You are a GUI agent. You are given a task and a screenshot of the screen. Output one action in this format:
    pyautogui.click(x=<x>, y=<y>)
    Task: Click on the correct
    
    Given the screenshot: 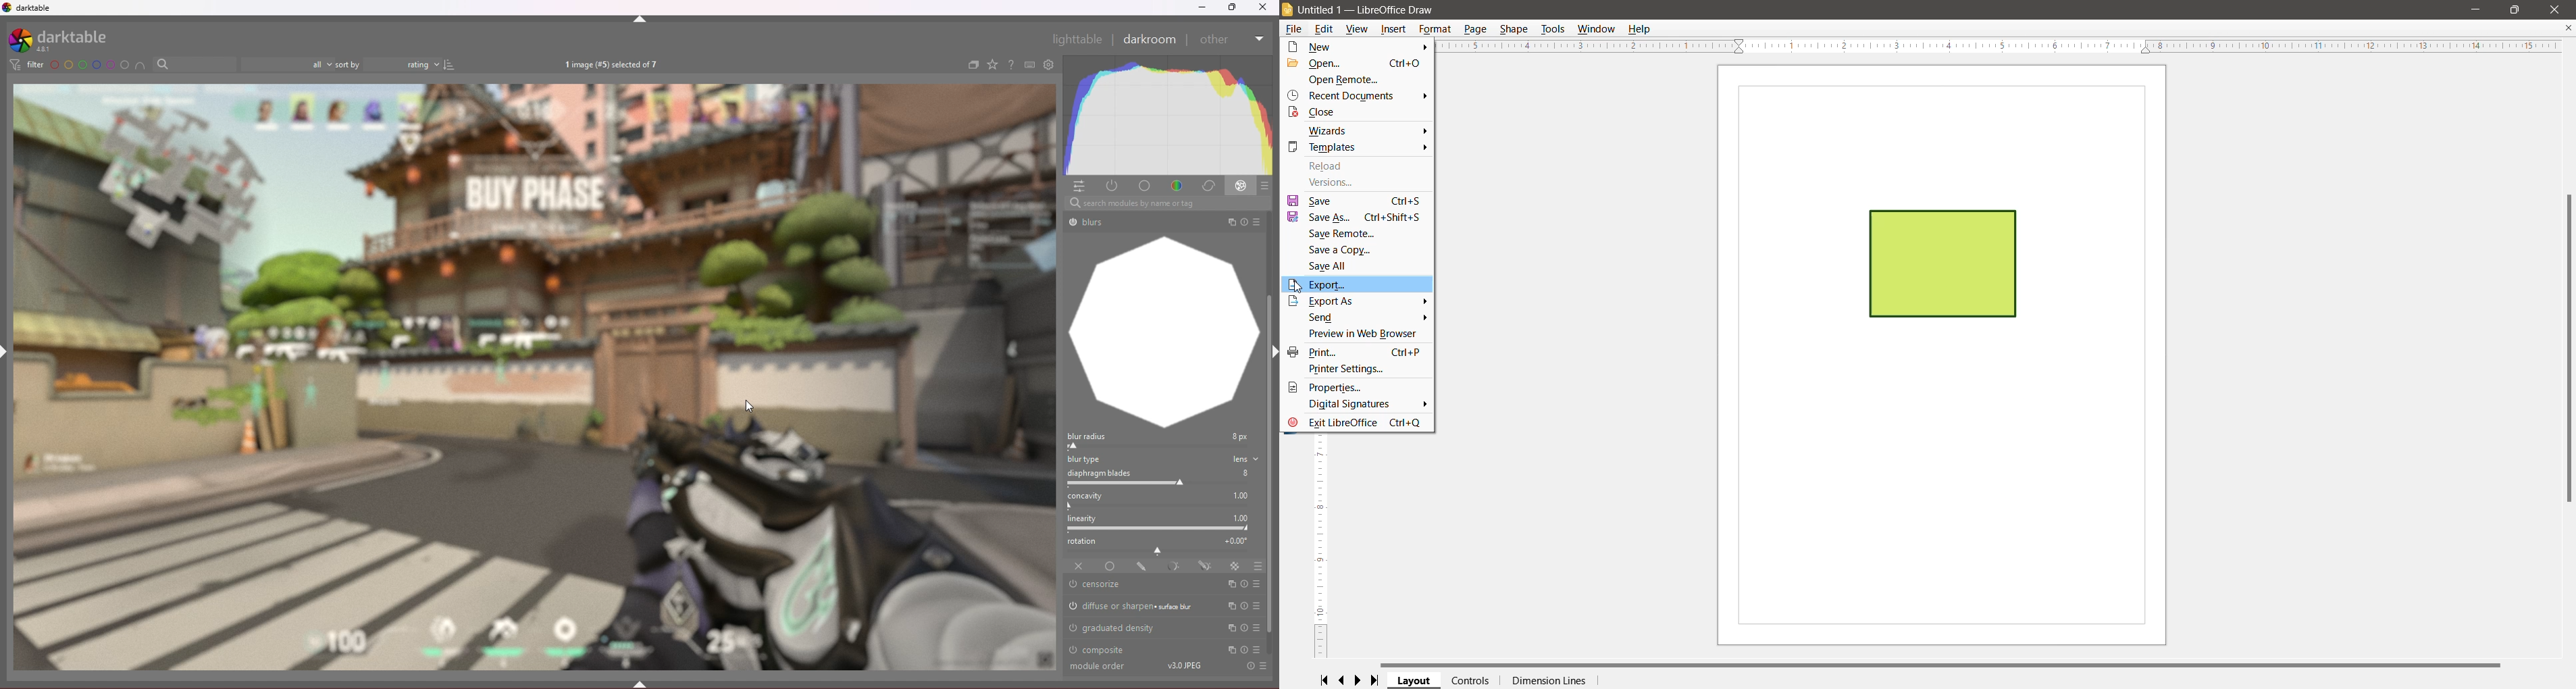 What is the action you would take?
    pyautogui.click(x=1208, y=186)
    